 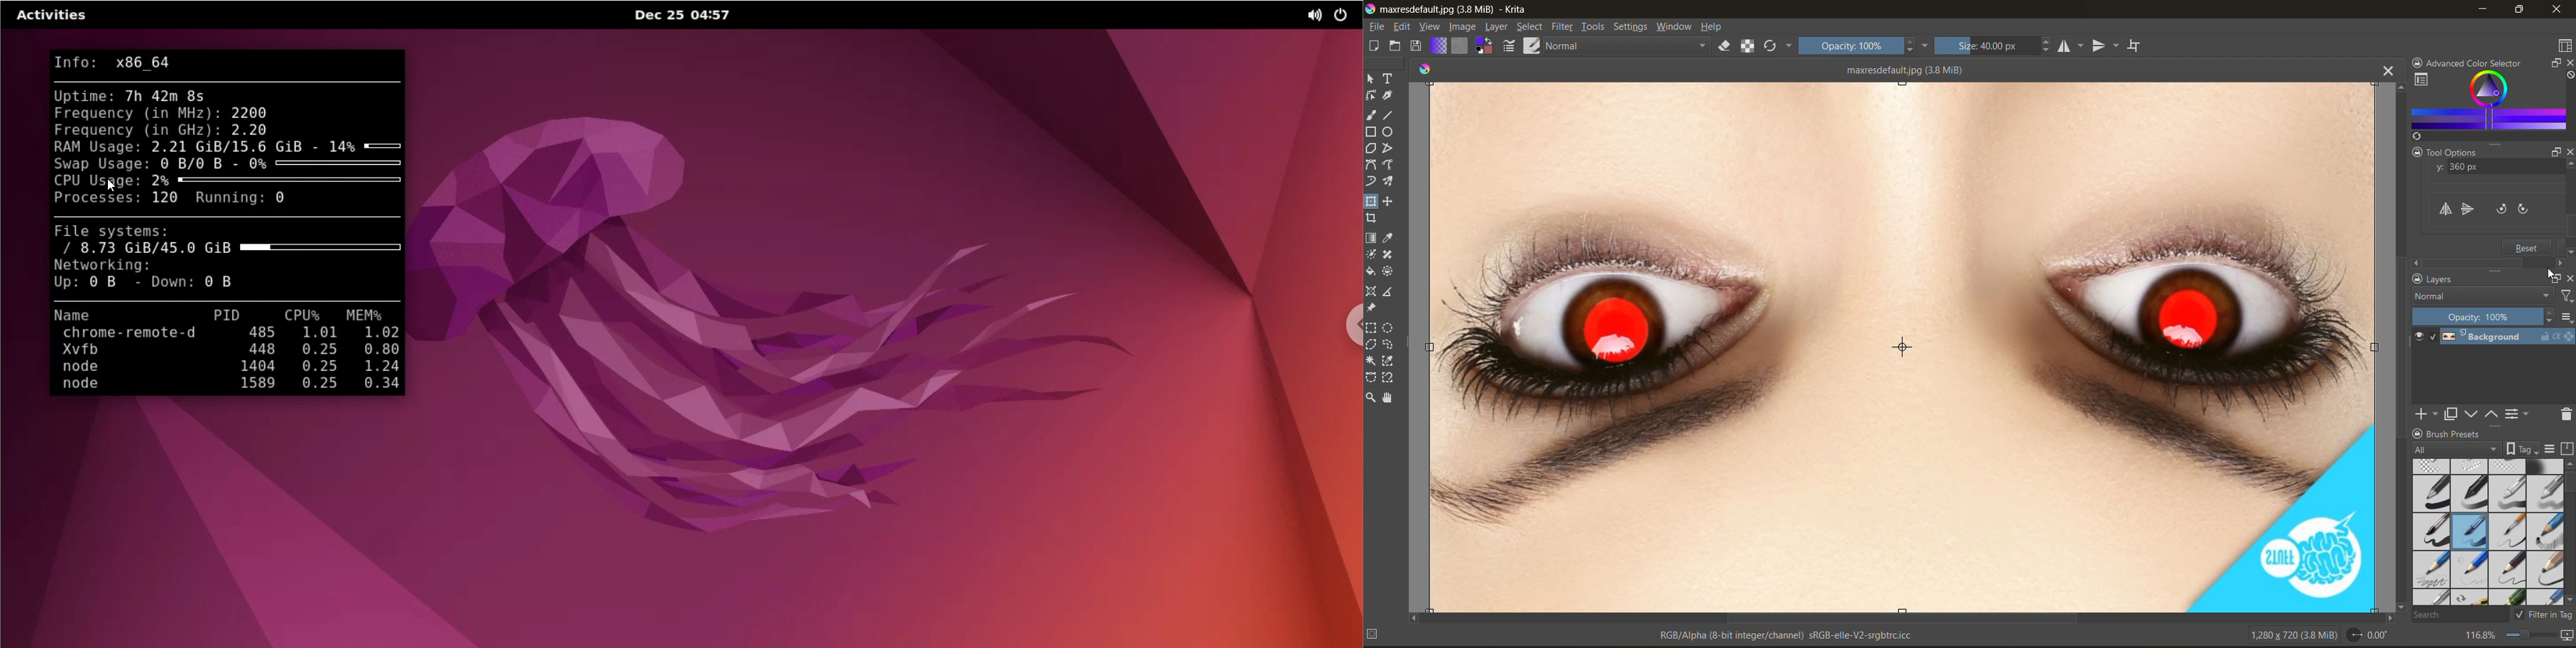 I want to click on filter, so click(x=1565, y=26).